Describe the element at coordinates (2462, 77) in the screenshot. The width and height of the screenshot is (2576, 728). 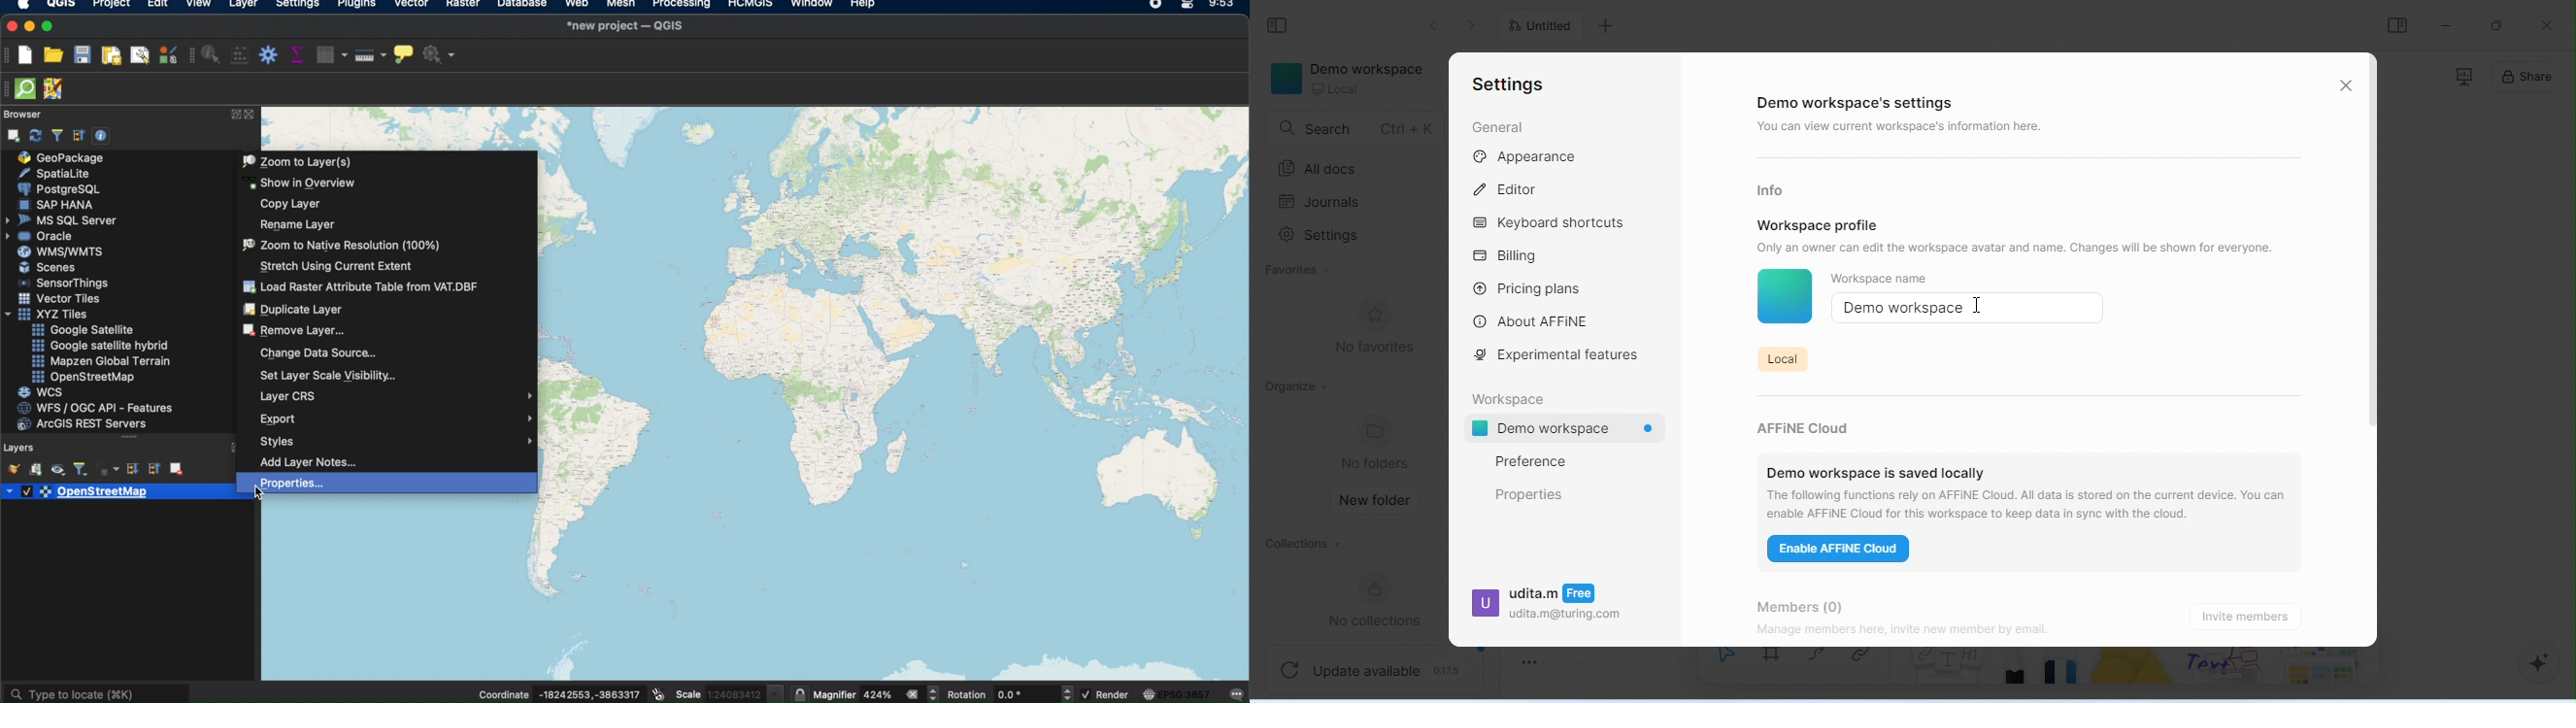
I see `presentation` at that location.